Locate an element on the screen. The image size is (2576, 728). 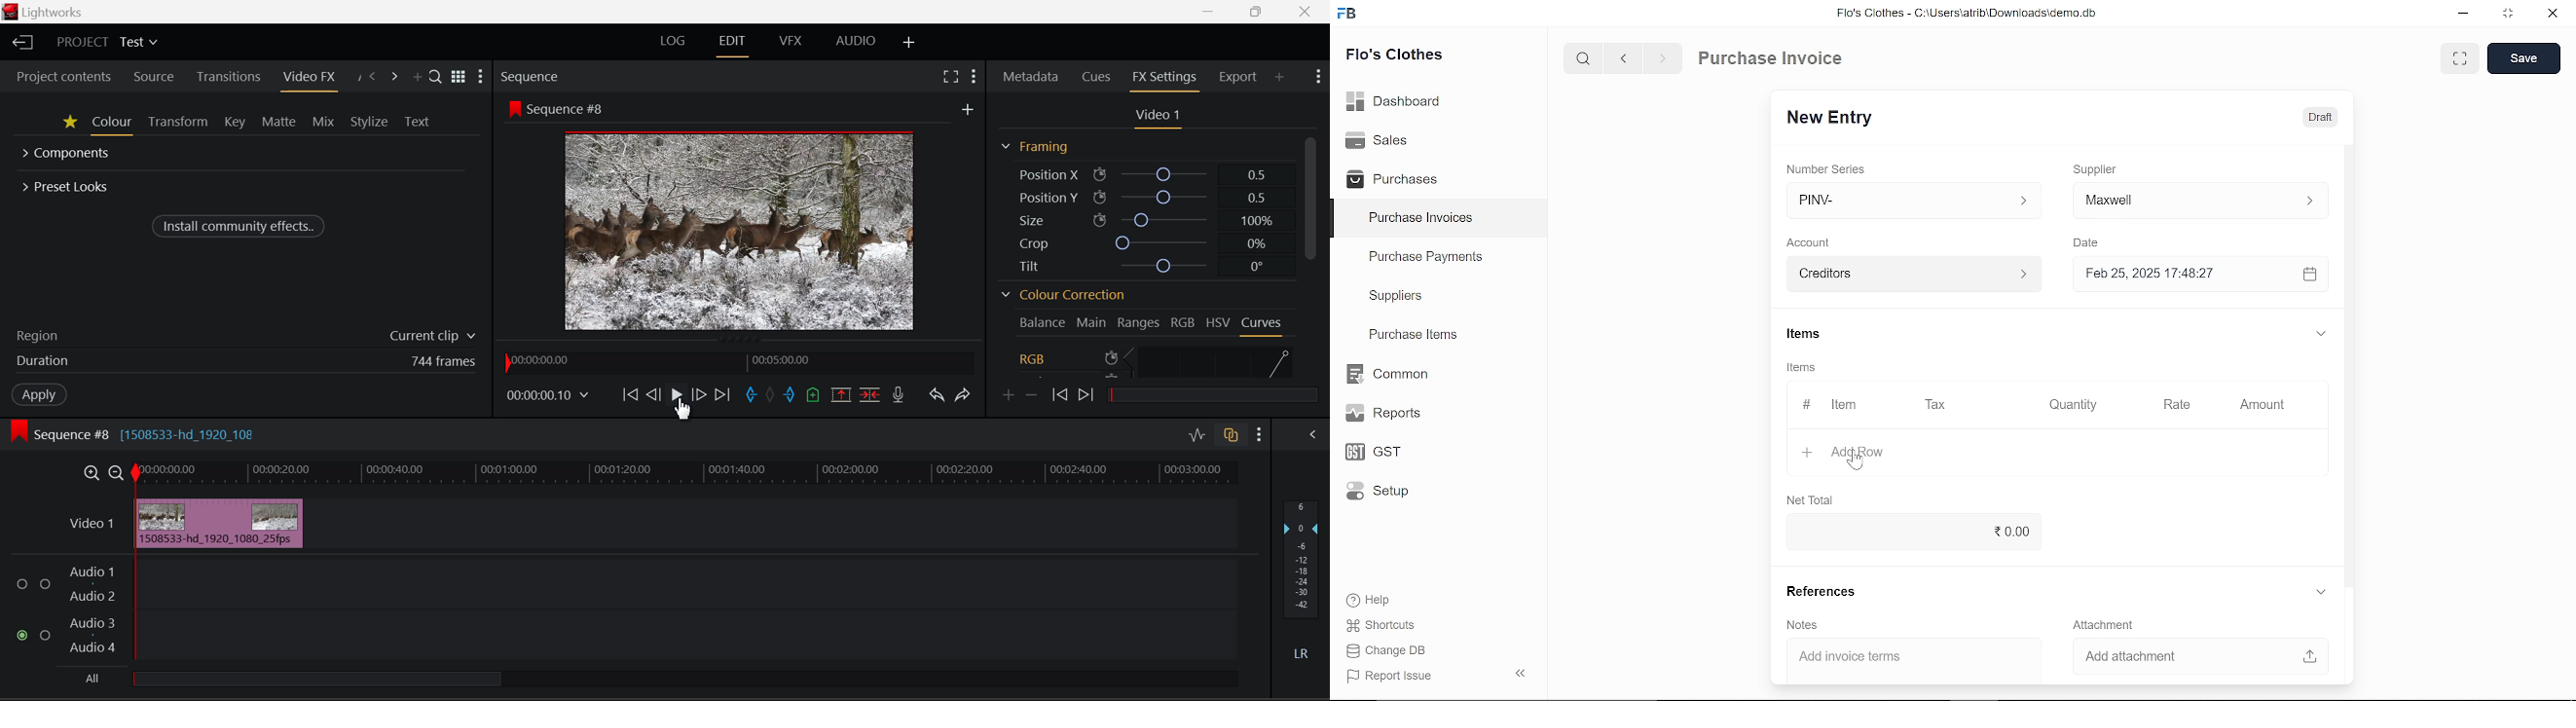
GST is located at coordinates (1367, 453).